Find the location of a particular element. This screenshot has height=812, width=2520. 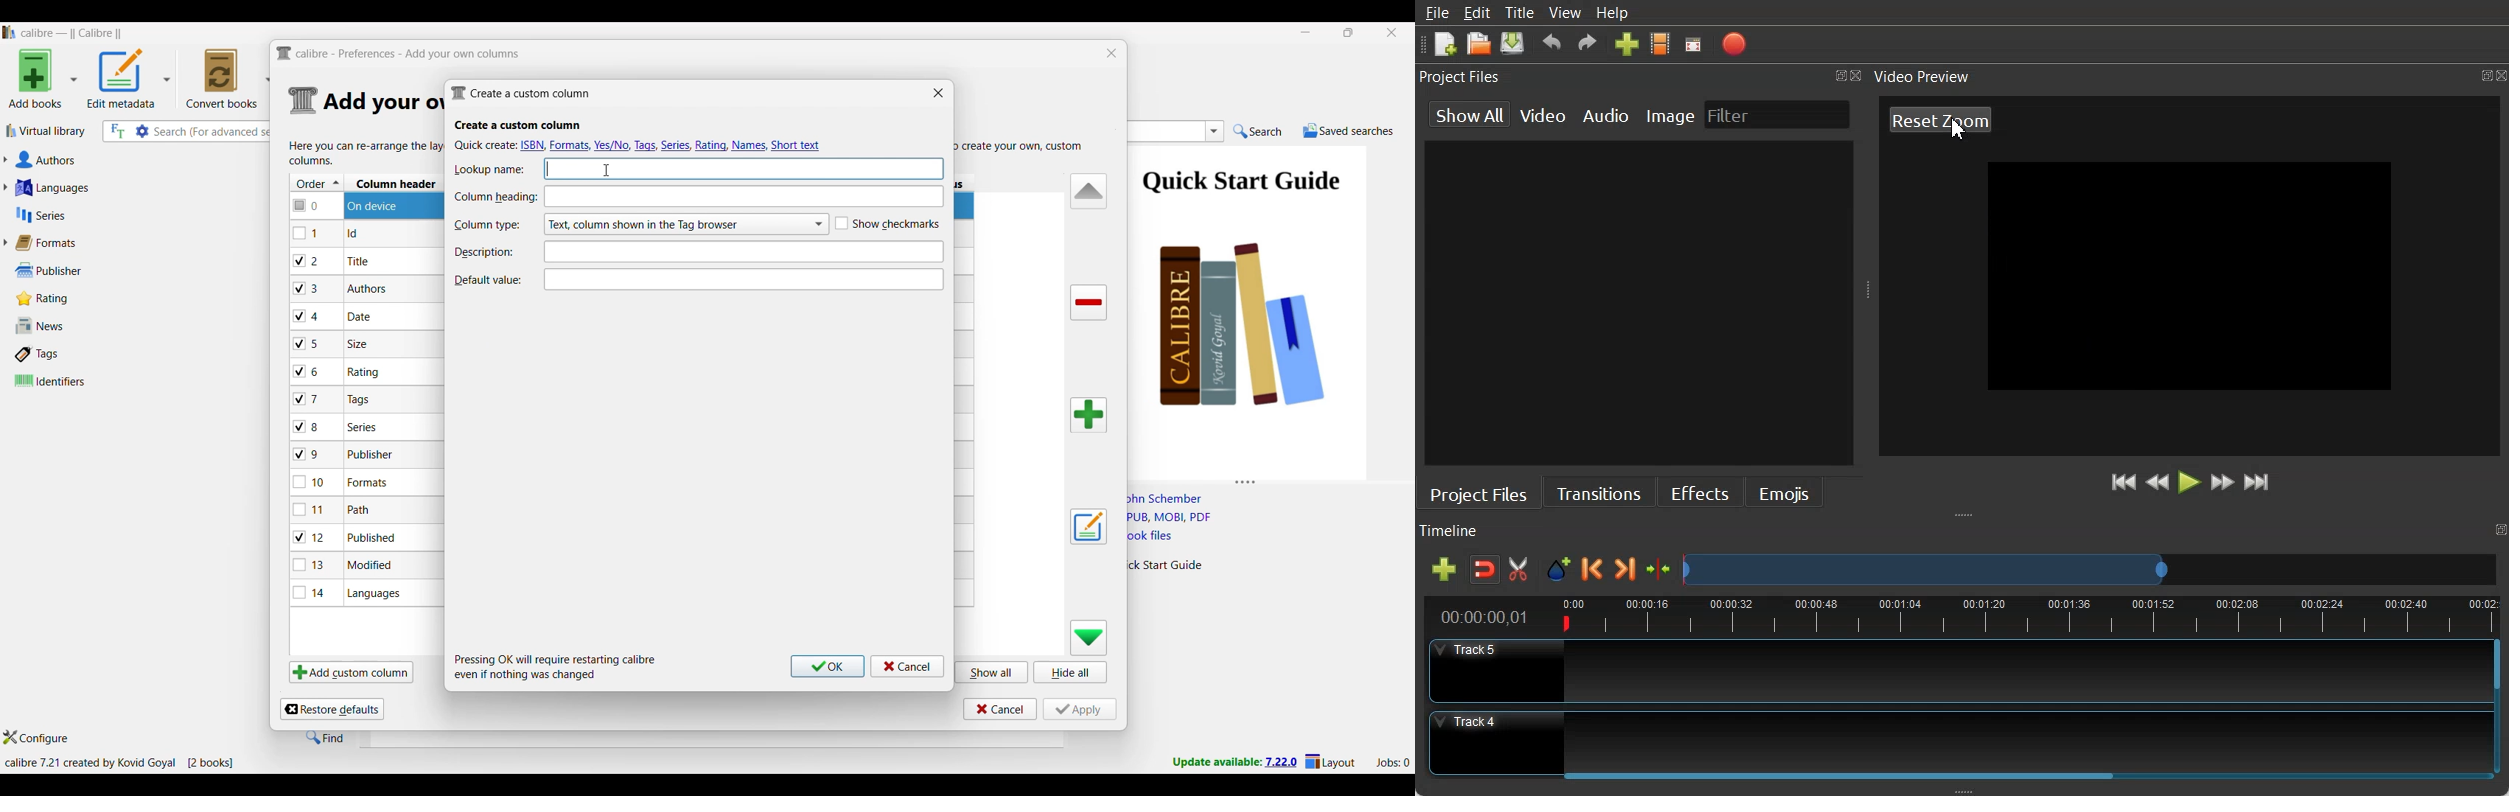

checkbox - 14 is located at coordinates (310, 592).